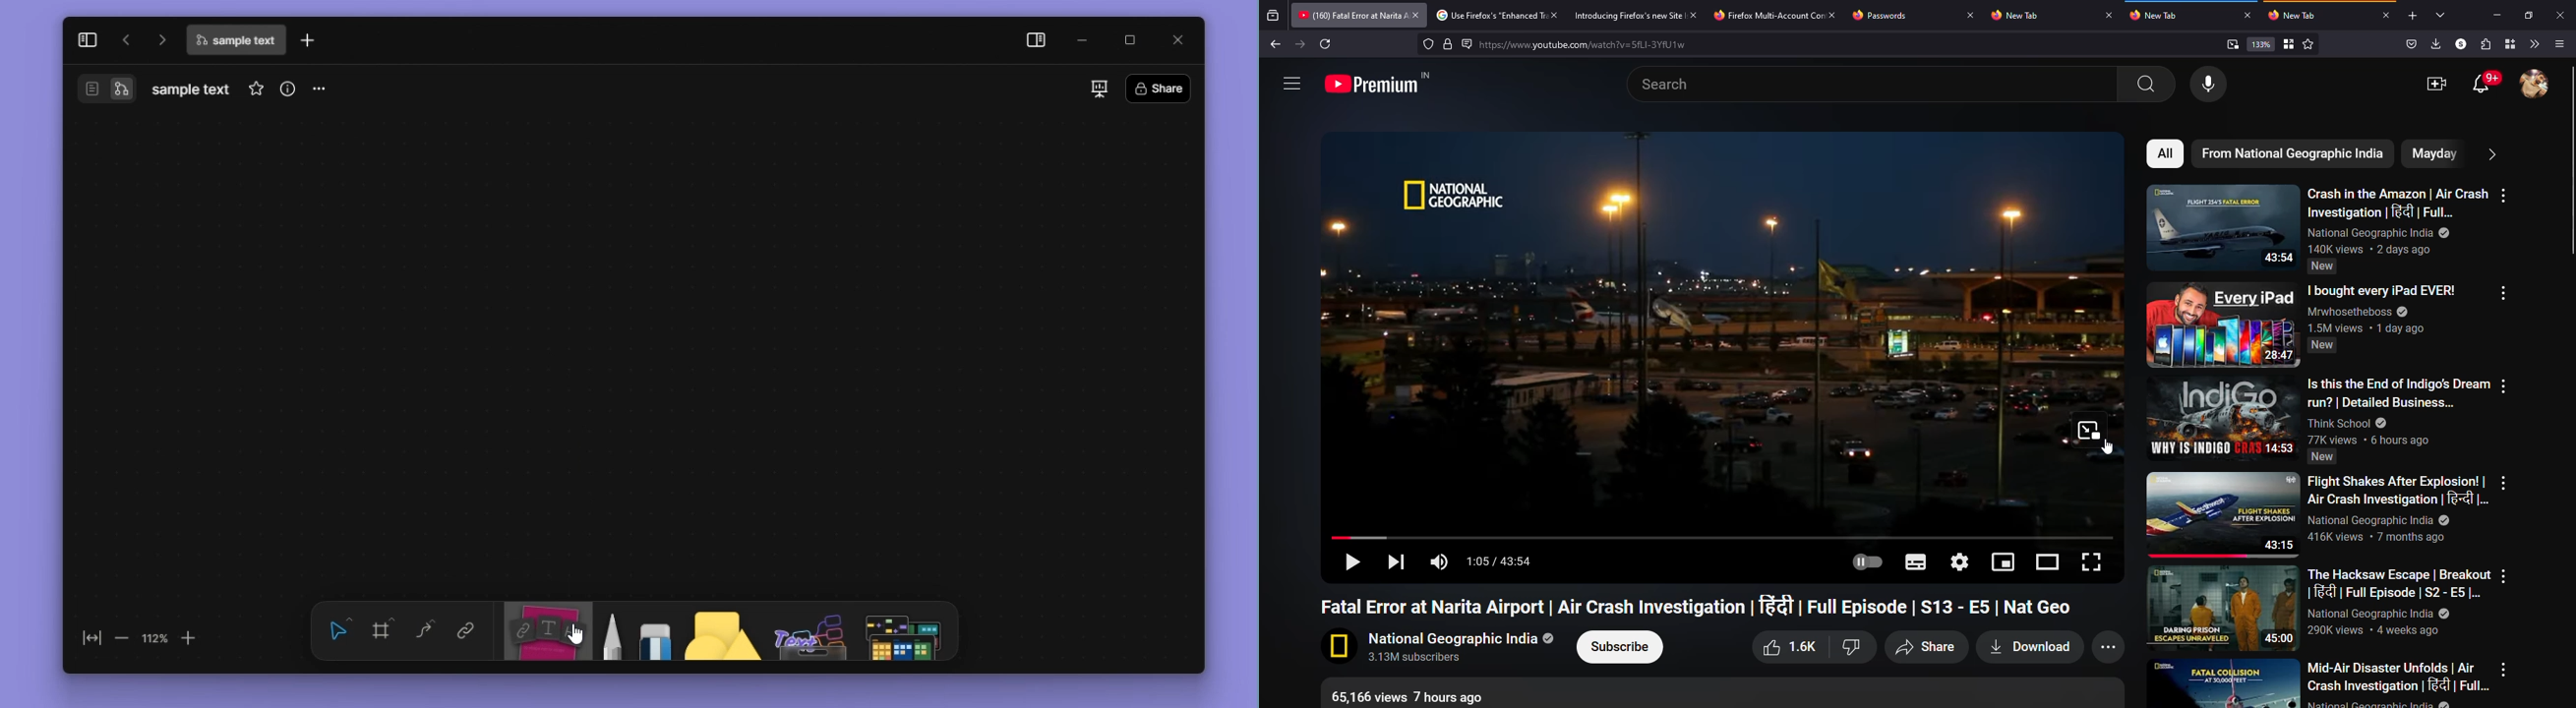 The width and height of the screenshot is (2576, 728). What do you see at coordinates (577, 634) in the screenshot?
I see `cursor` at bounding box center [577, 634].